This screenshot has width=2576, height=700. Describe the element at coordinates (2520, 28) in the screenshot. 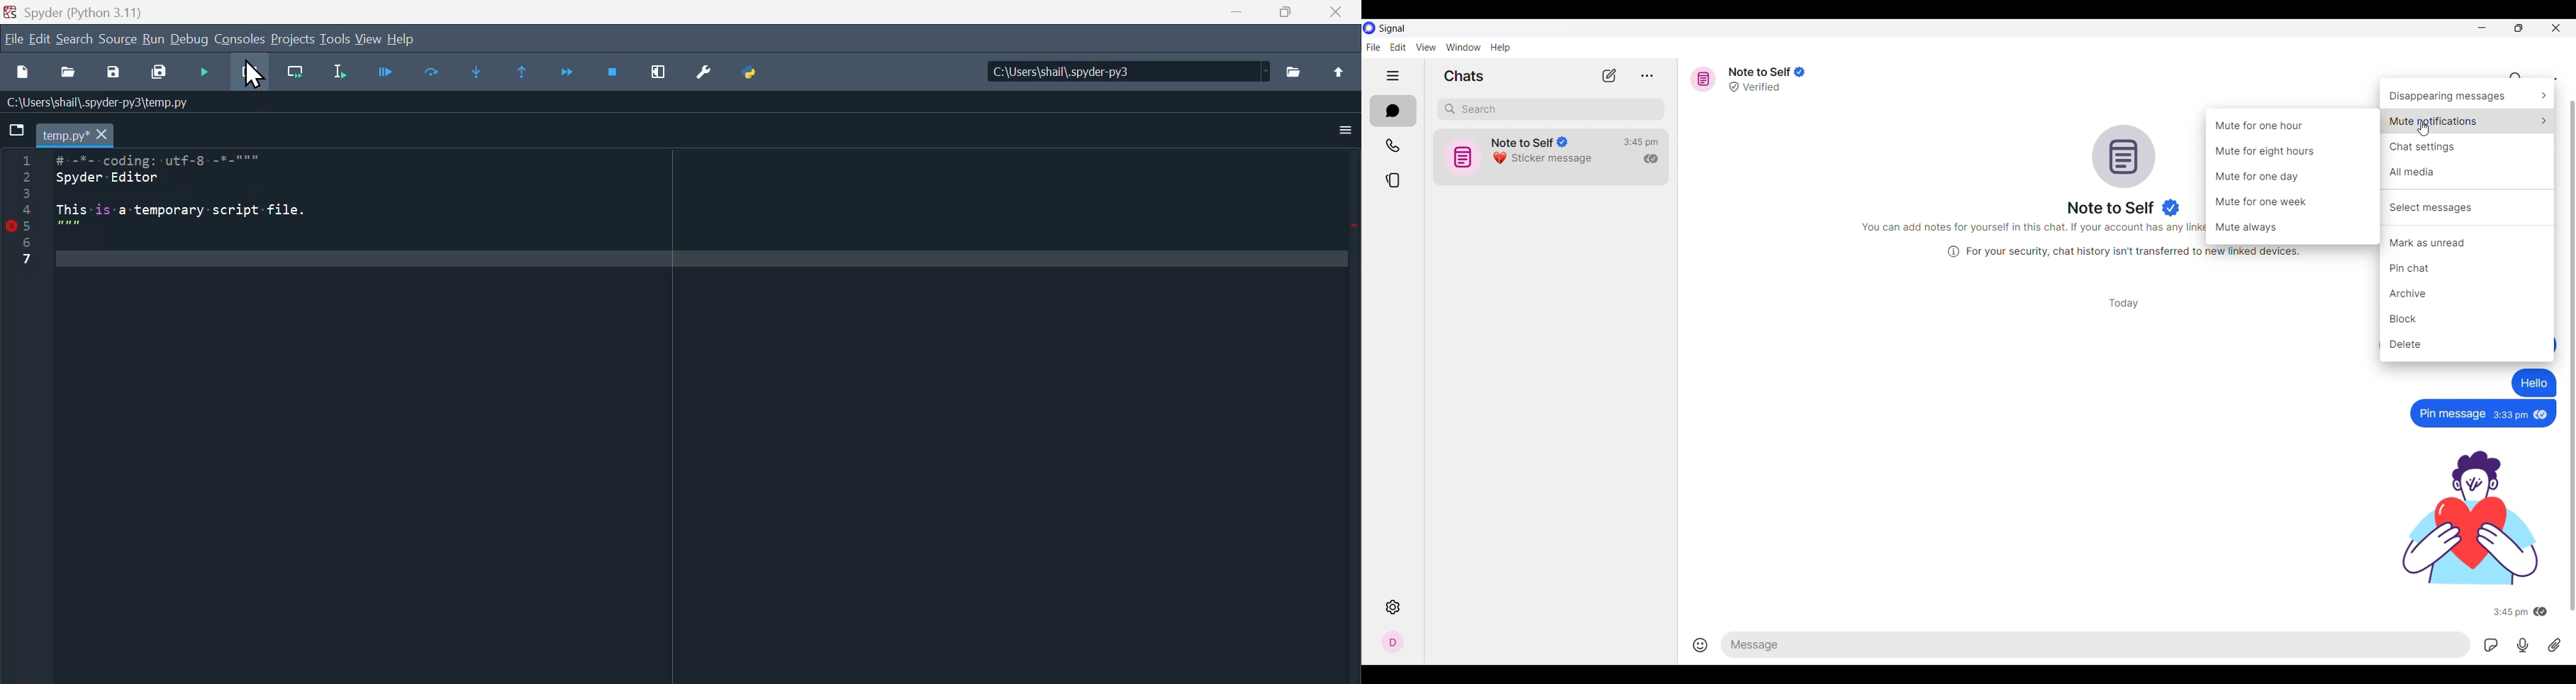

I see `Show interface in smaller tab` at that location.